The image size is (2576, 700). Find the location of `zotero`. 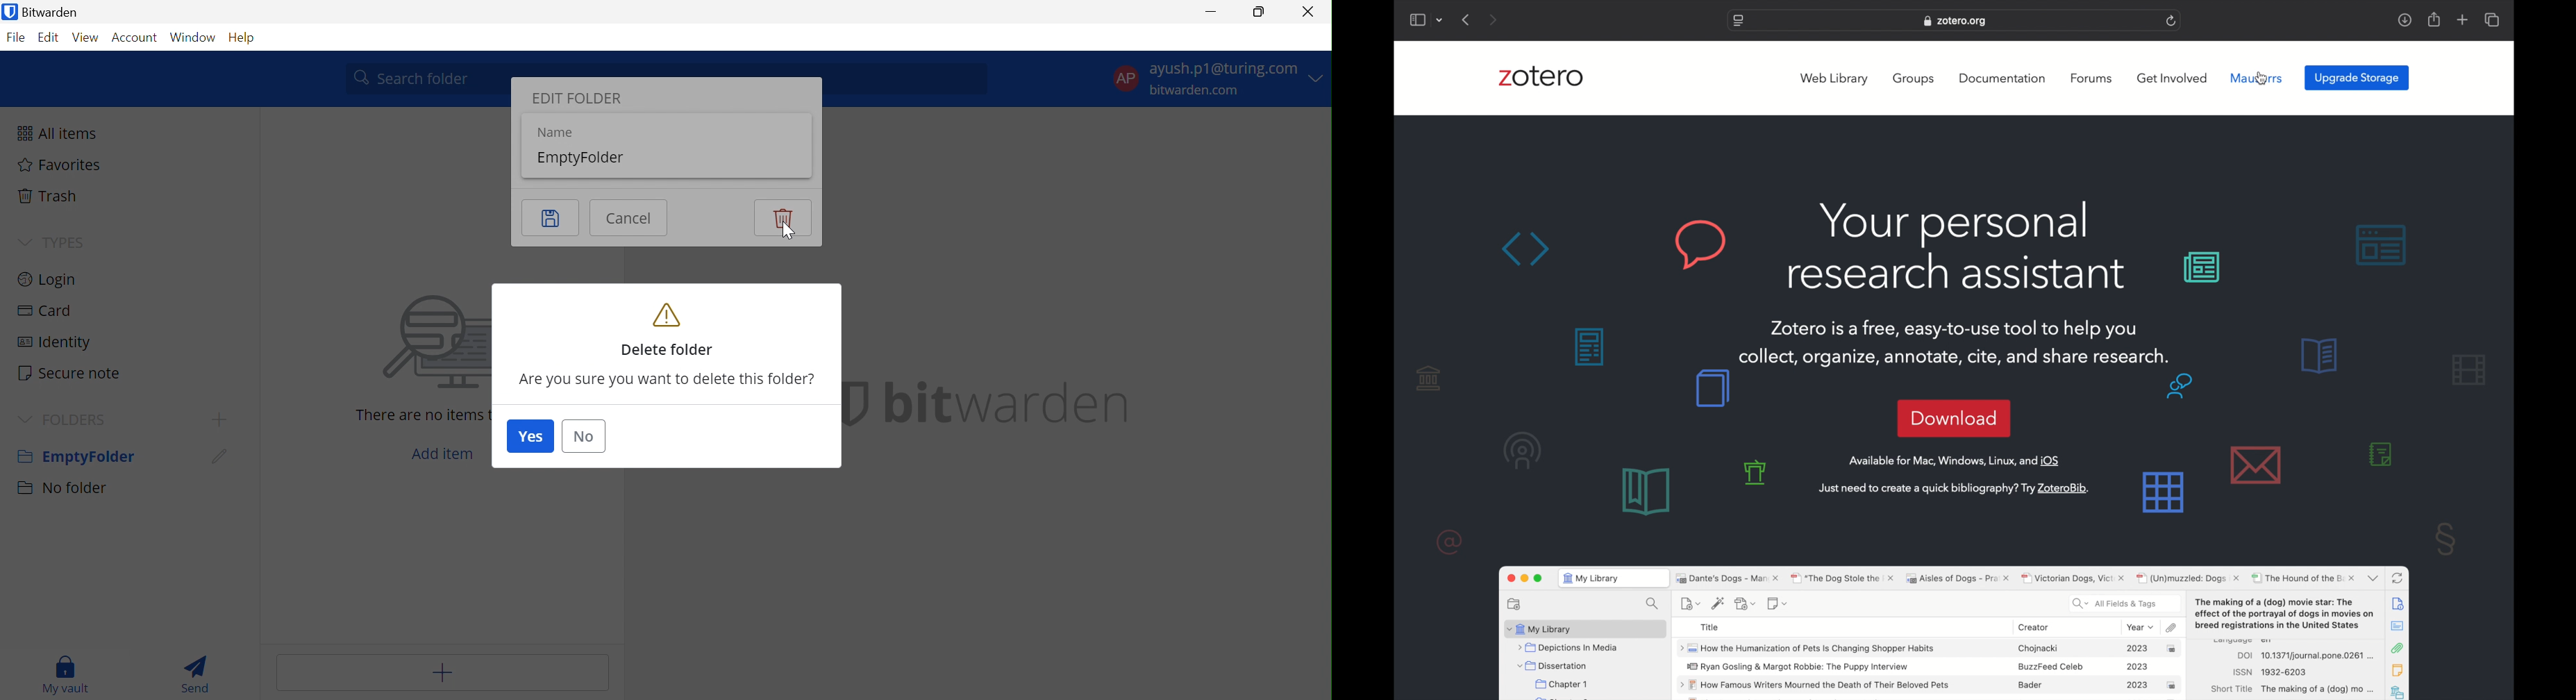

zotero is located at coordinates (1541, 77).